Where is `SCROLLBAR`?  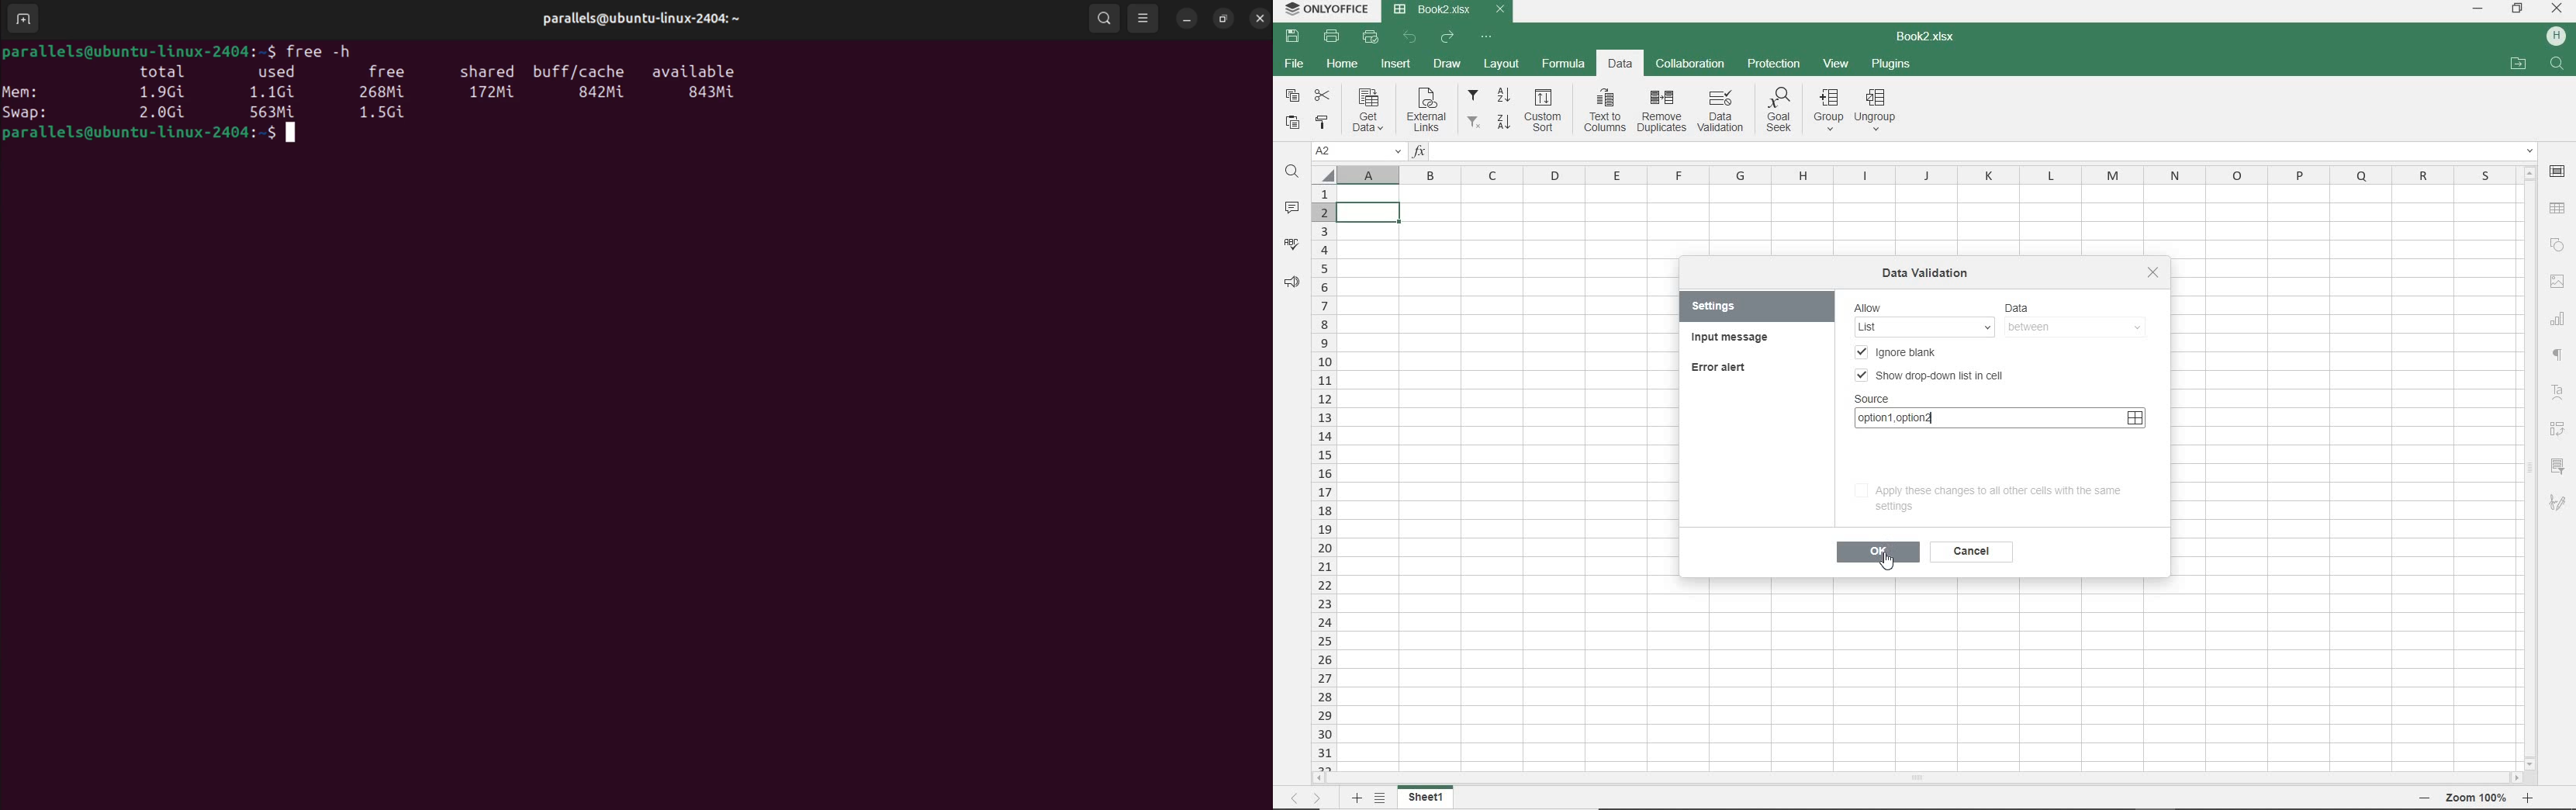
SCROLLBAR is located at coordinates (1914, 776).